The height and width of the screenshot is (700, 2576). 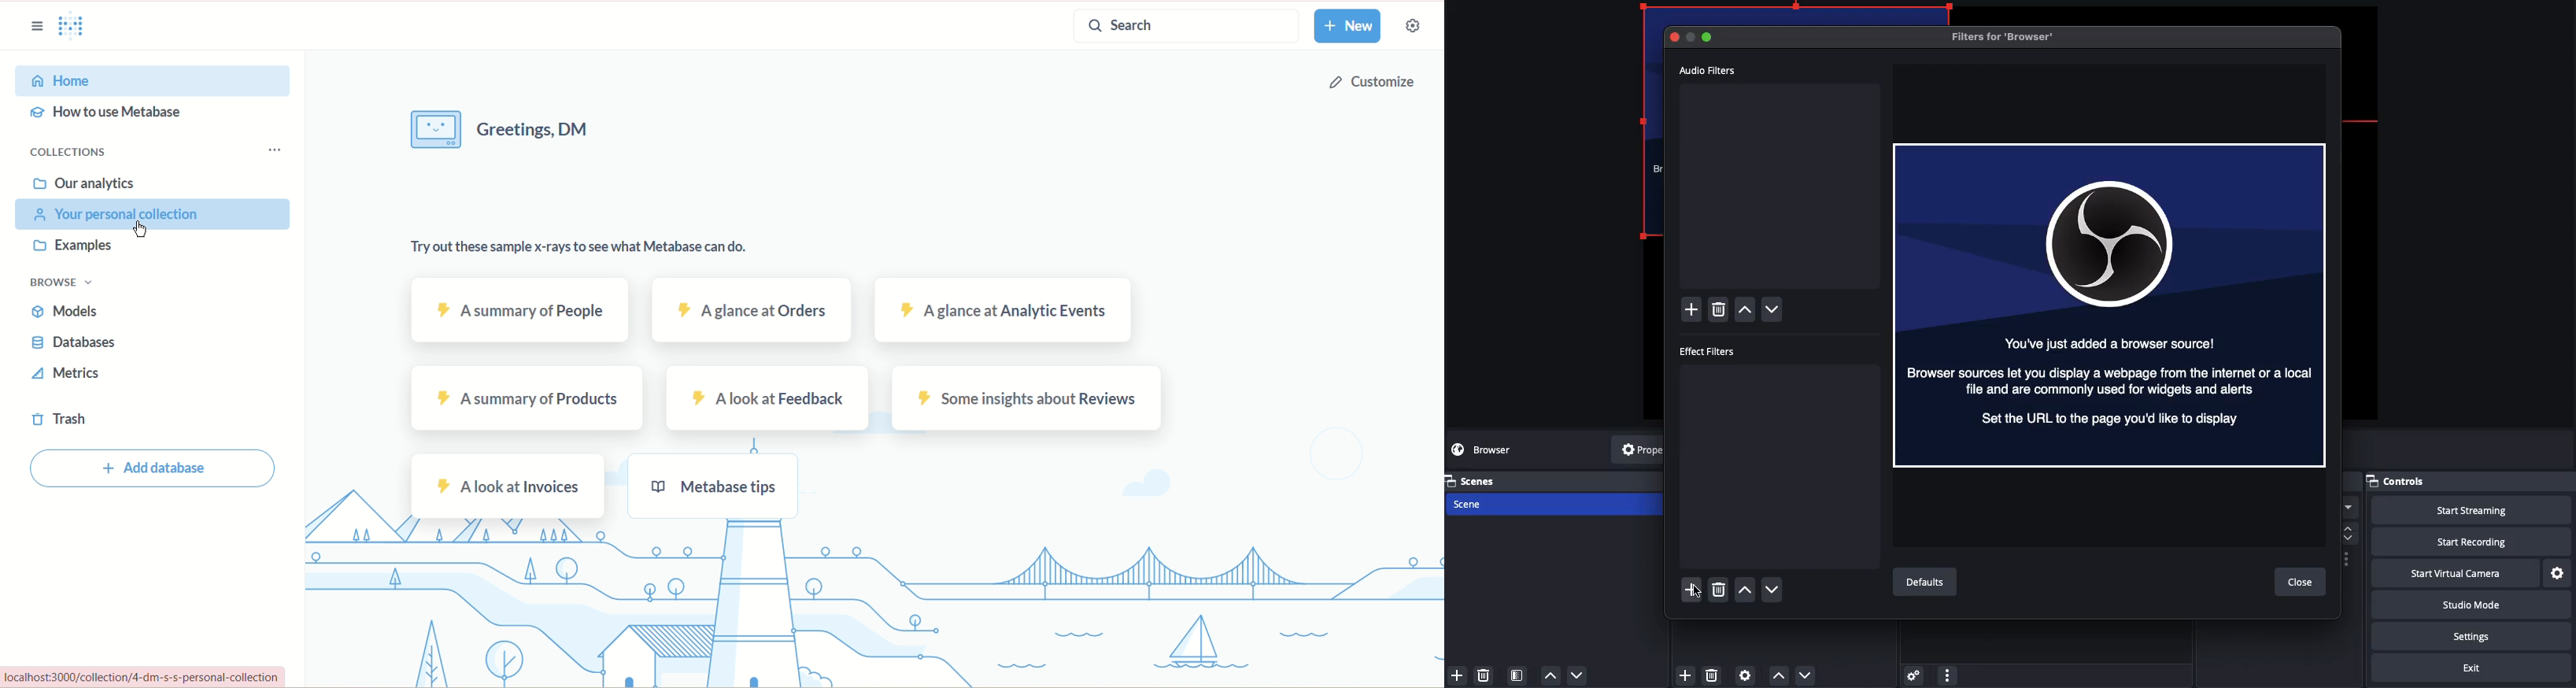 What do you see at coordinates (79, 342) in the screenshot?
I see `databases` at bounding box center [79, 342].